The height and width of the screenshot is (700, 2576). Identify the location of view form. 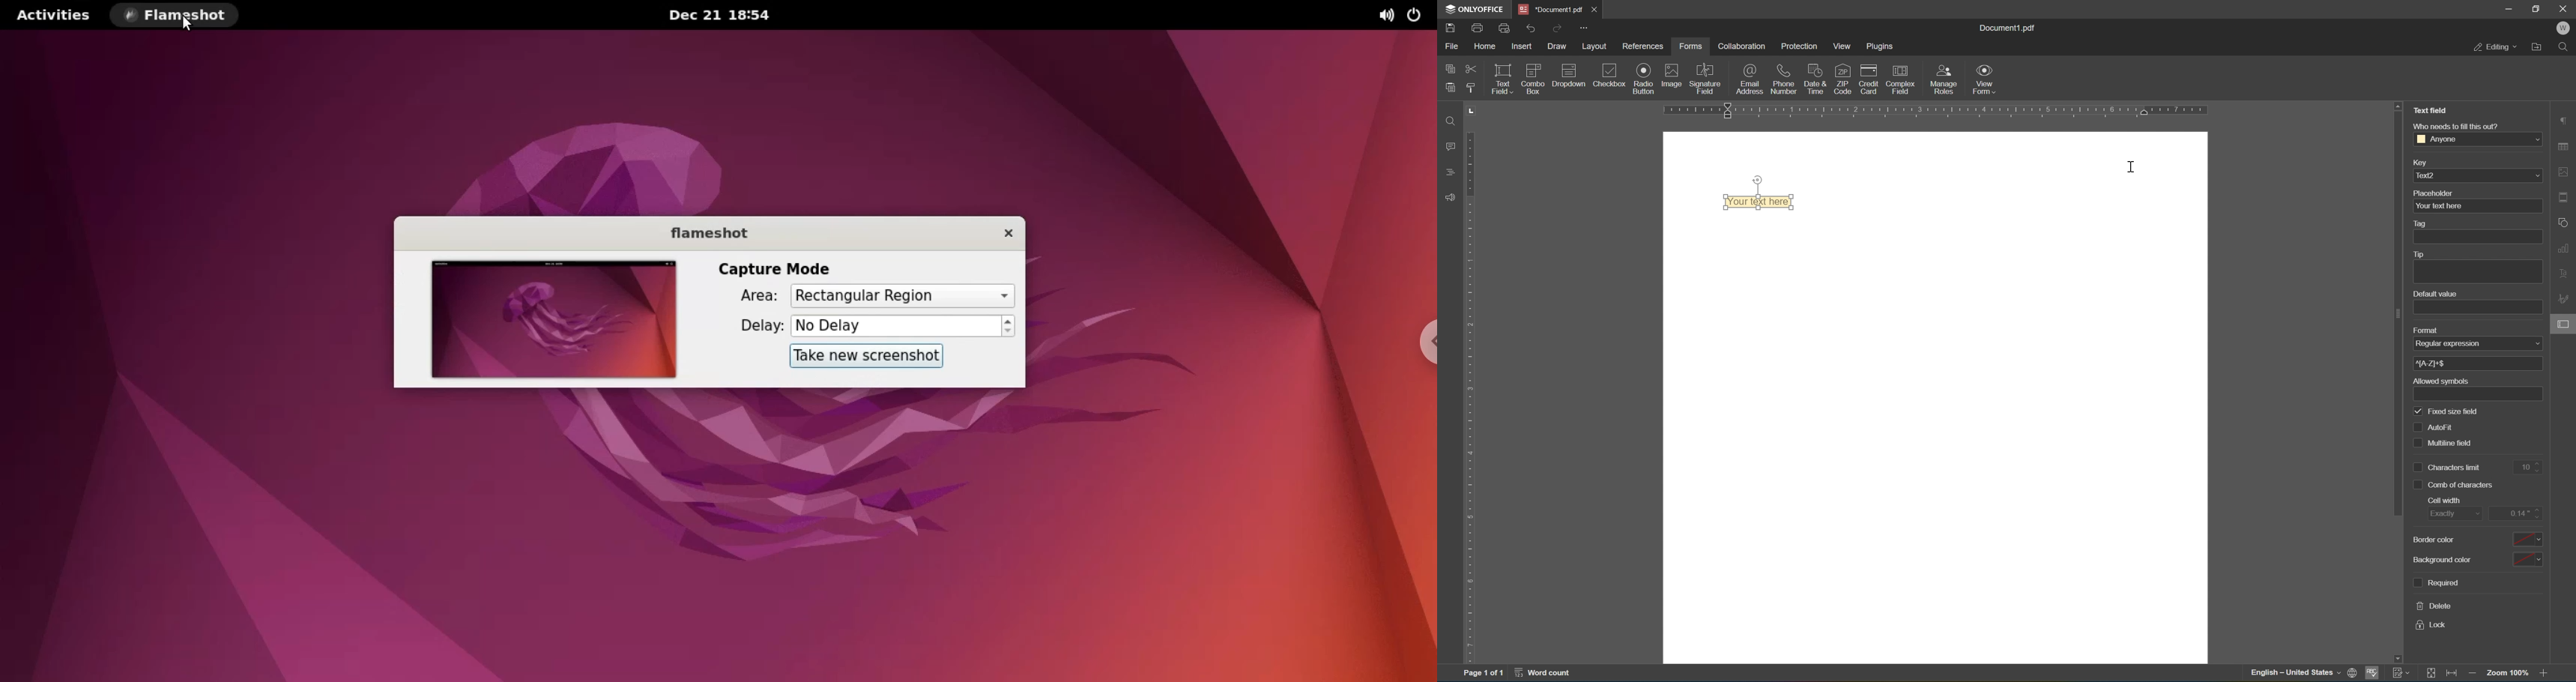
(1986, 79).